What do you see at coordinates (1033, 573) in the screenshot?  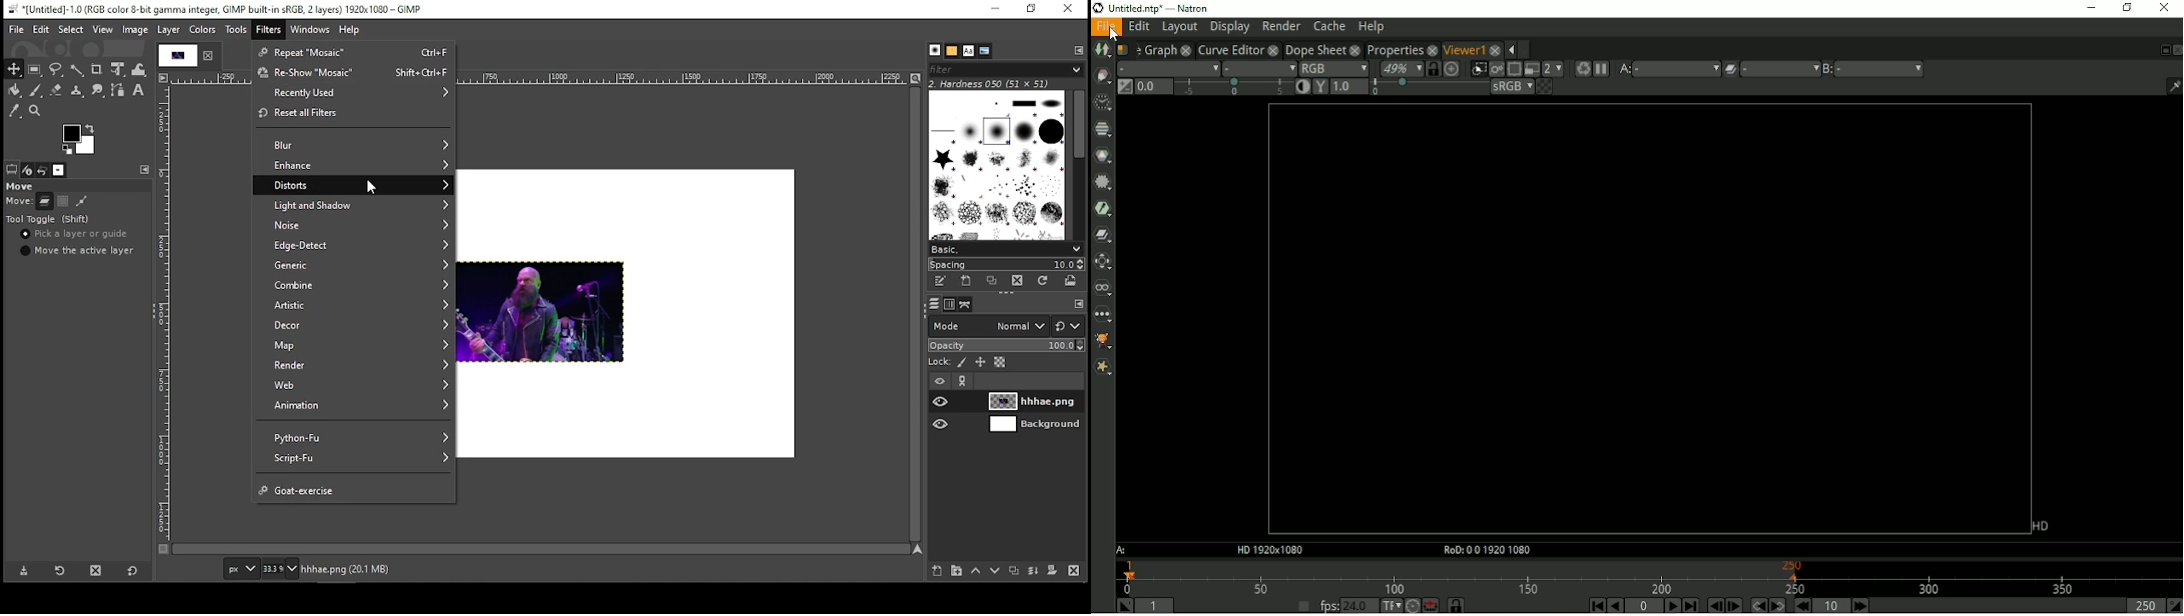 I see `merge layer` at bounding box center [1033, 573].